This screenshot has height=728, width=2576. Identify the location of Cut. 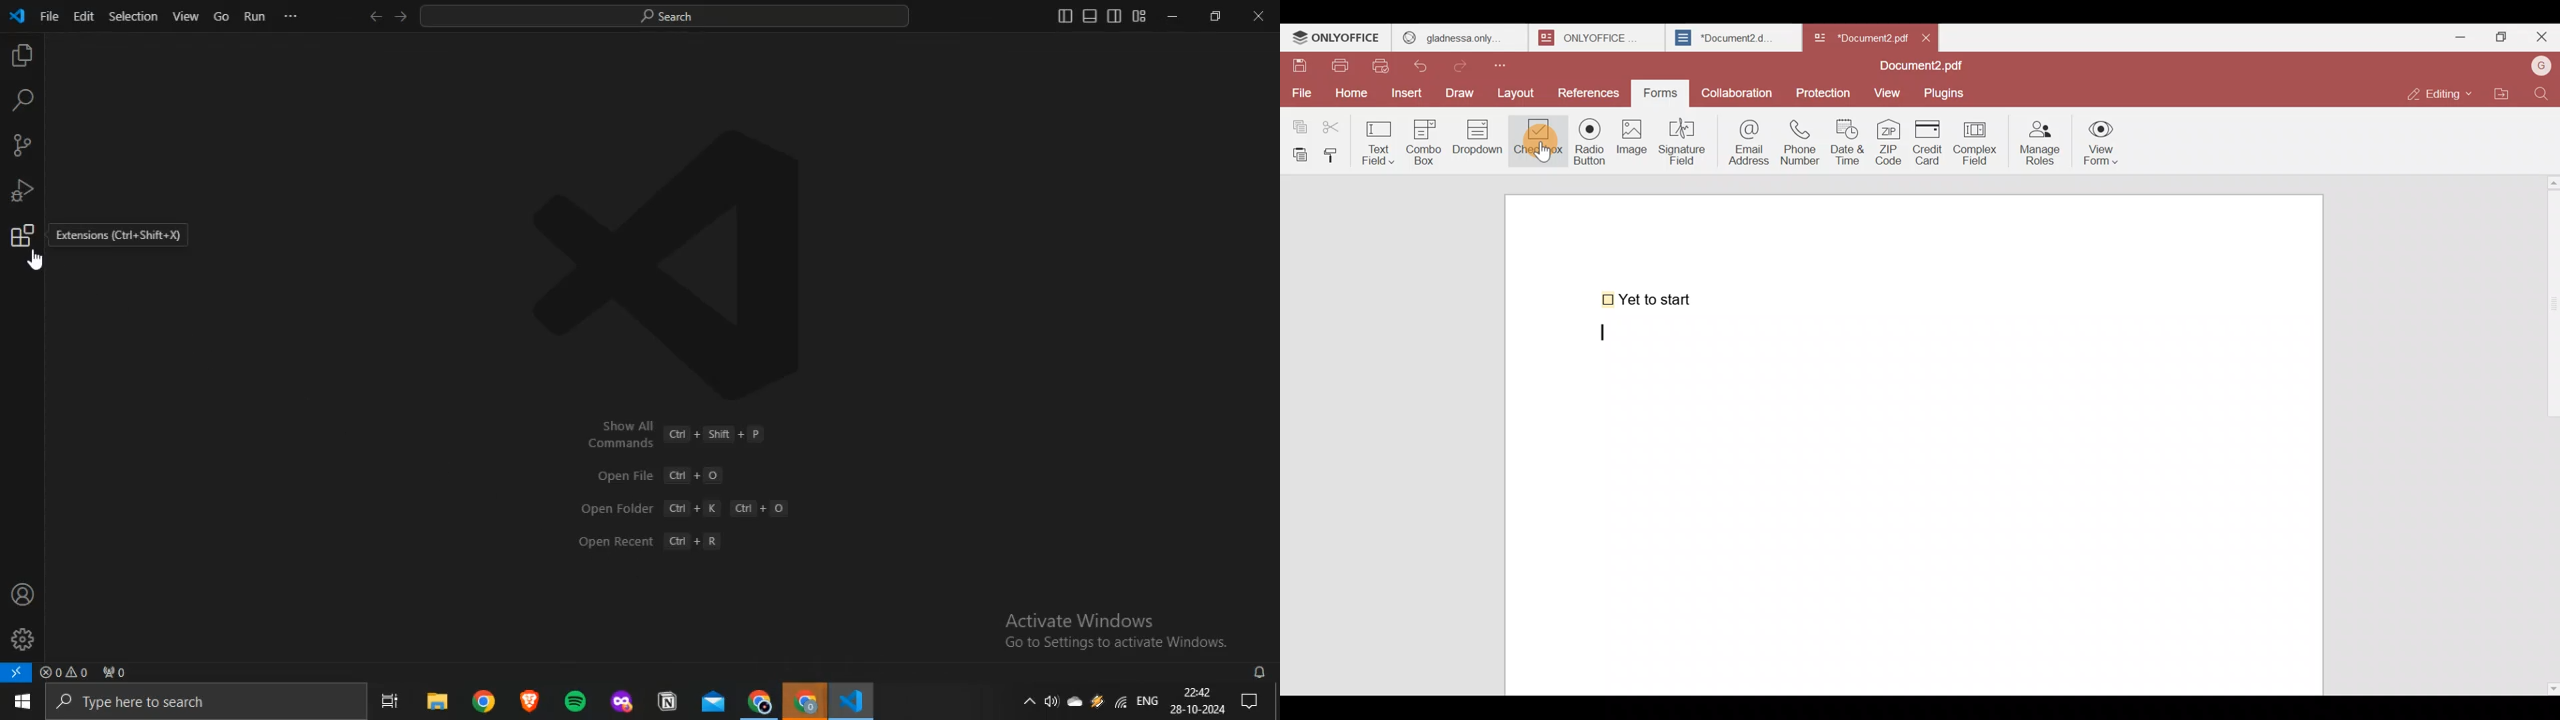
(1337, 124).